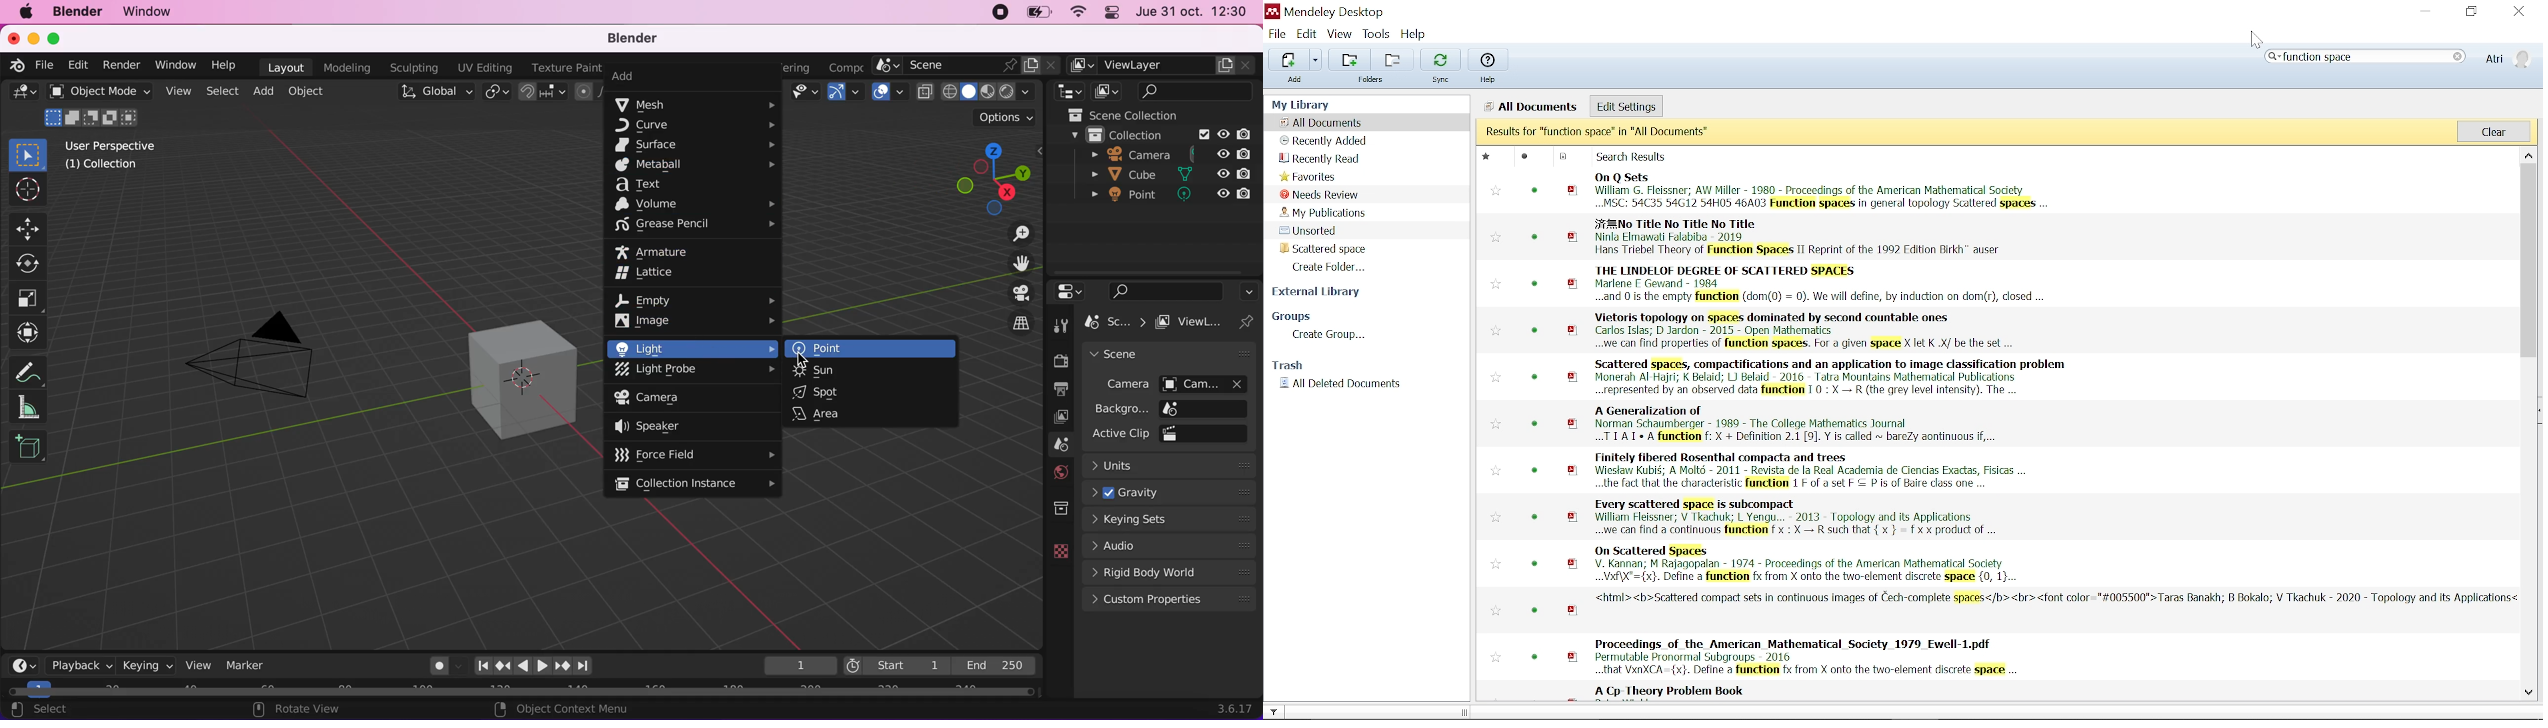  I want to click on External library, so click(1328, 293).